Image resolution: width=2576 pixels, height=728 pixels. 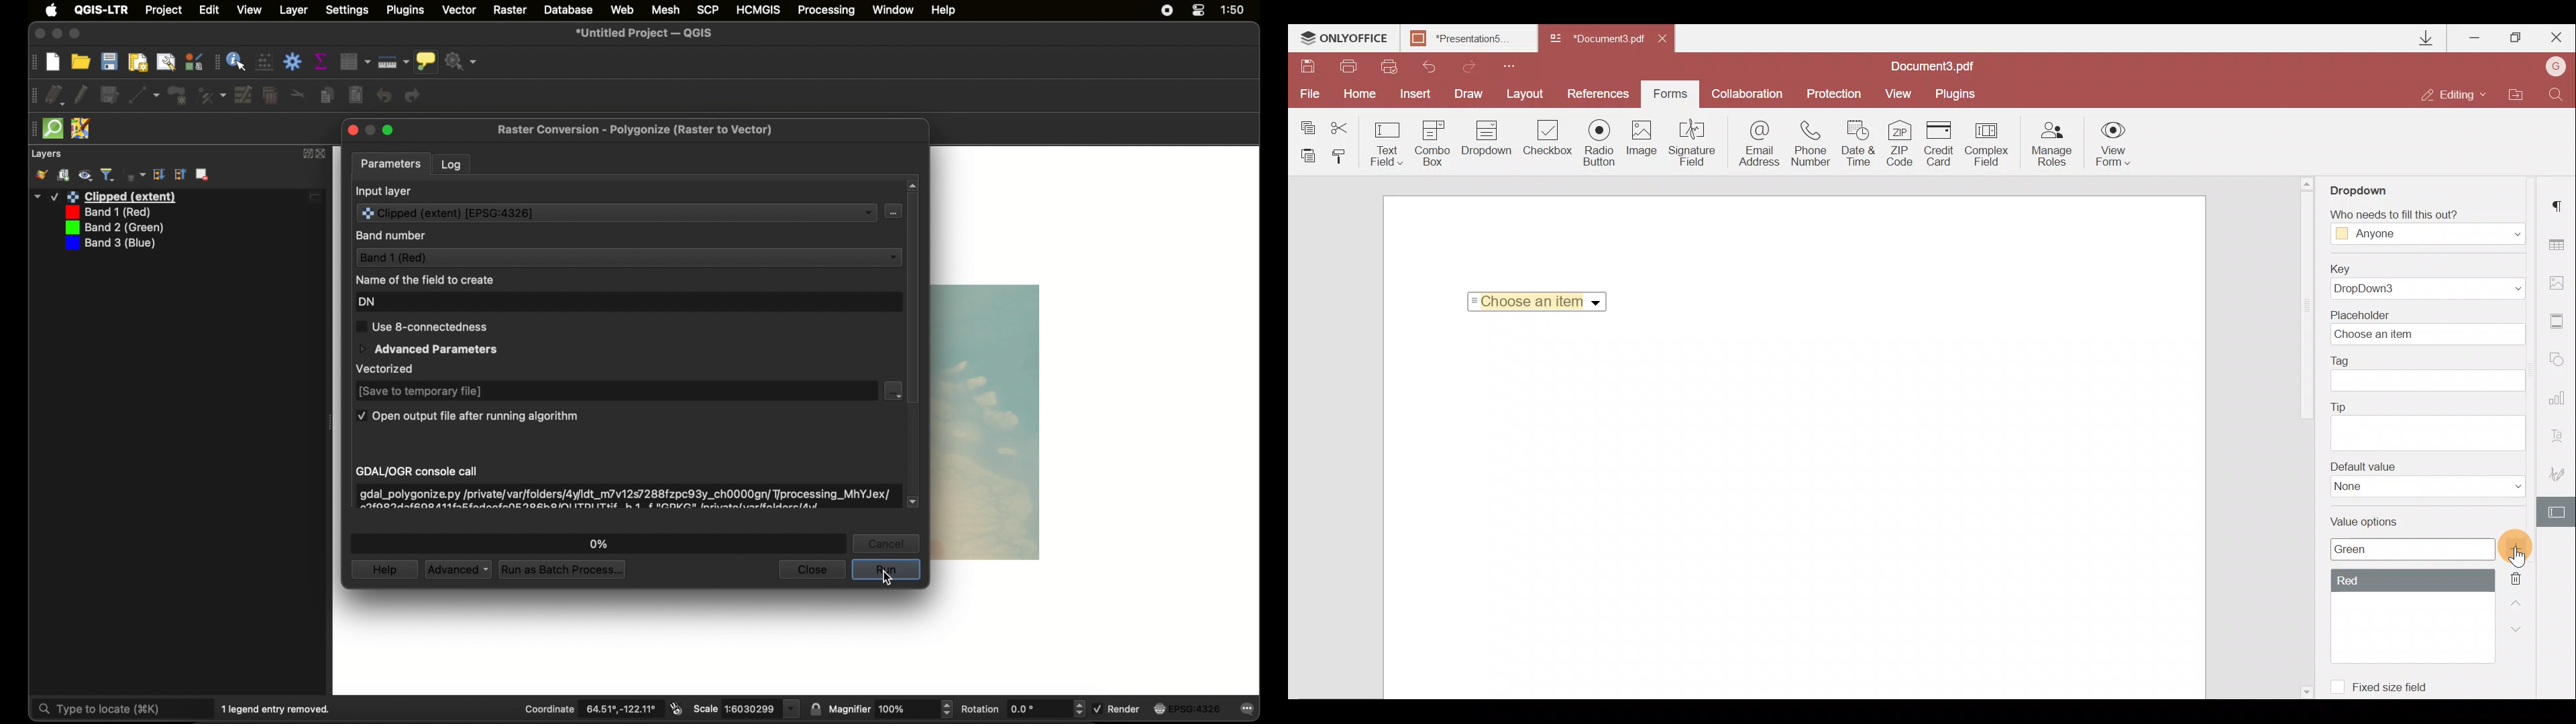 What do you see at coordinates (2517, 94) in the screenshot?
I see `Open file location` at bounding box center [2517, 94].